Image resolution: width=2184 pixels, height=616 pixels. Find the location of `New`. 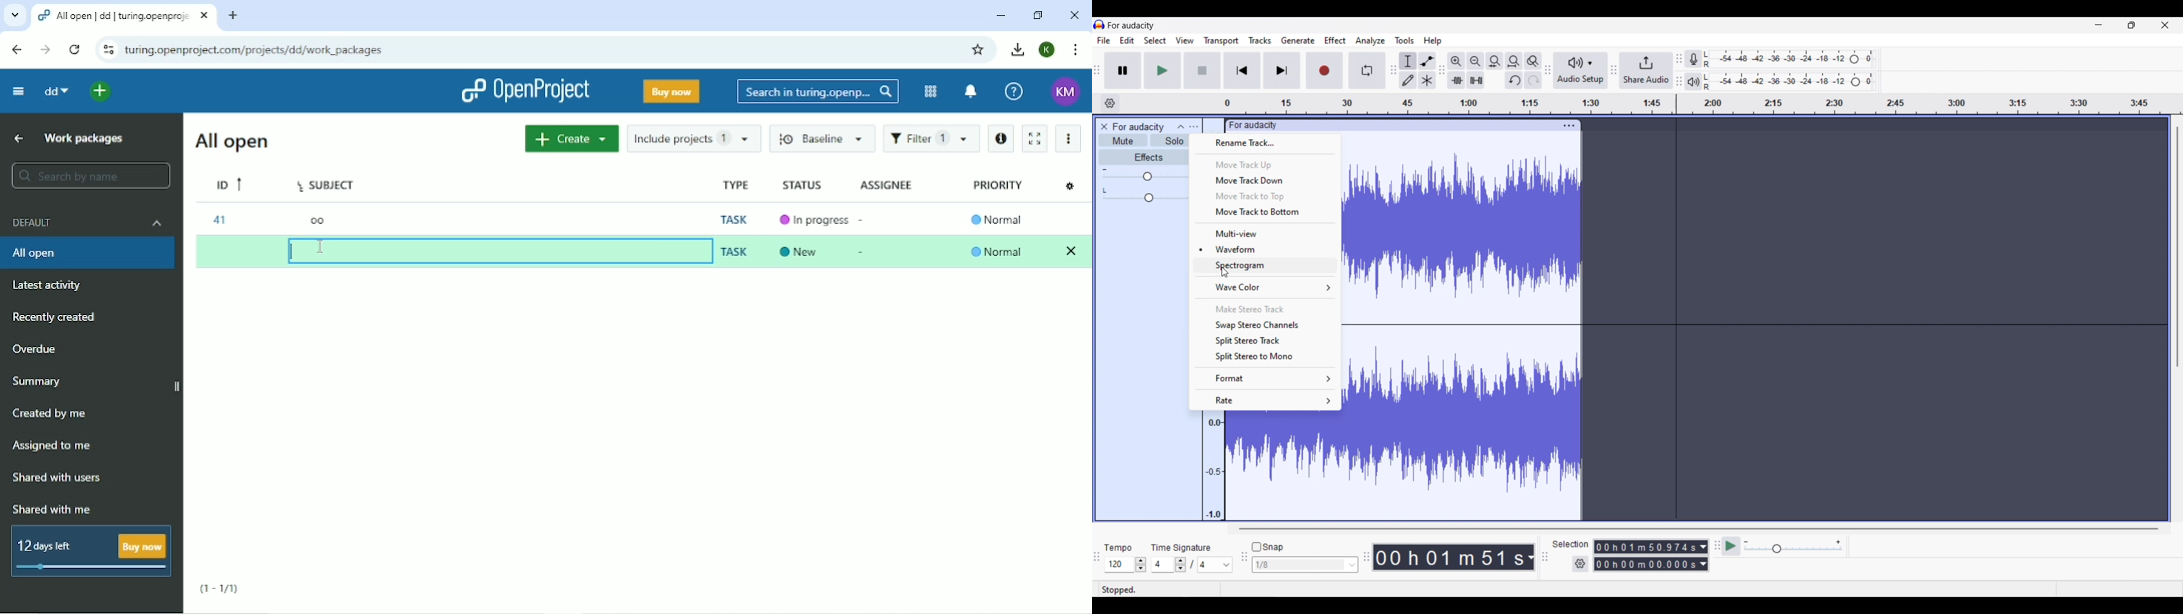

New is located at coordinates (799, 250).